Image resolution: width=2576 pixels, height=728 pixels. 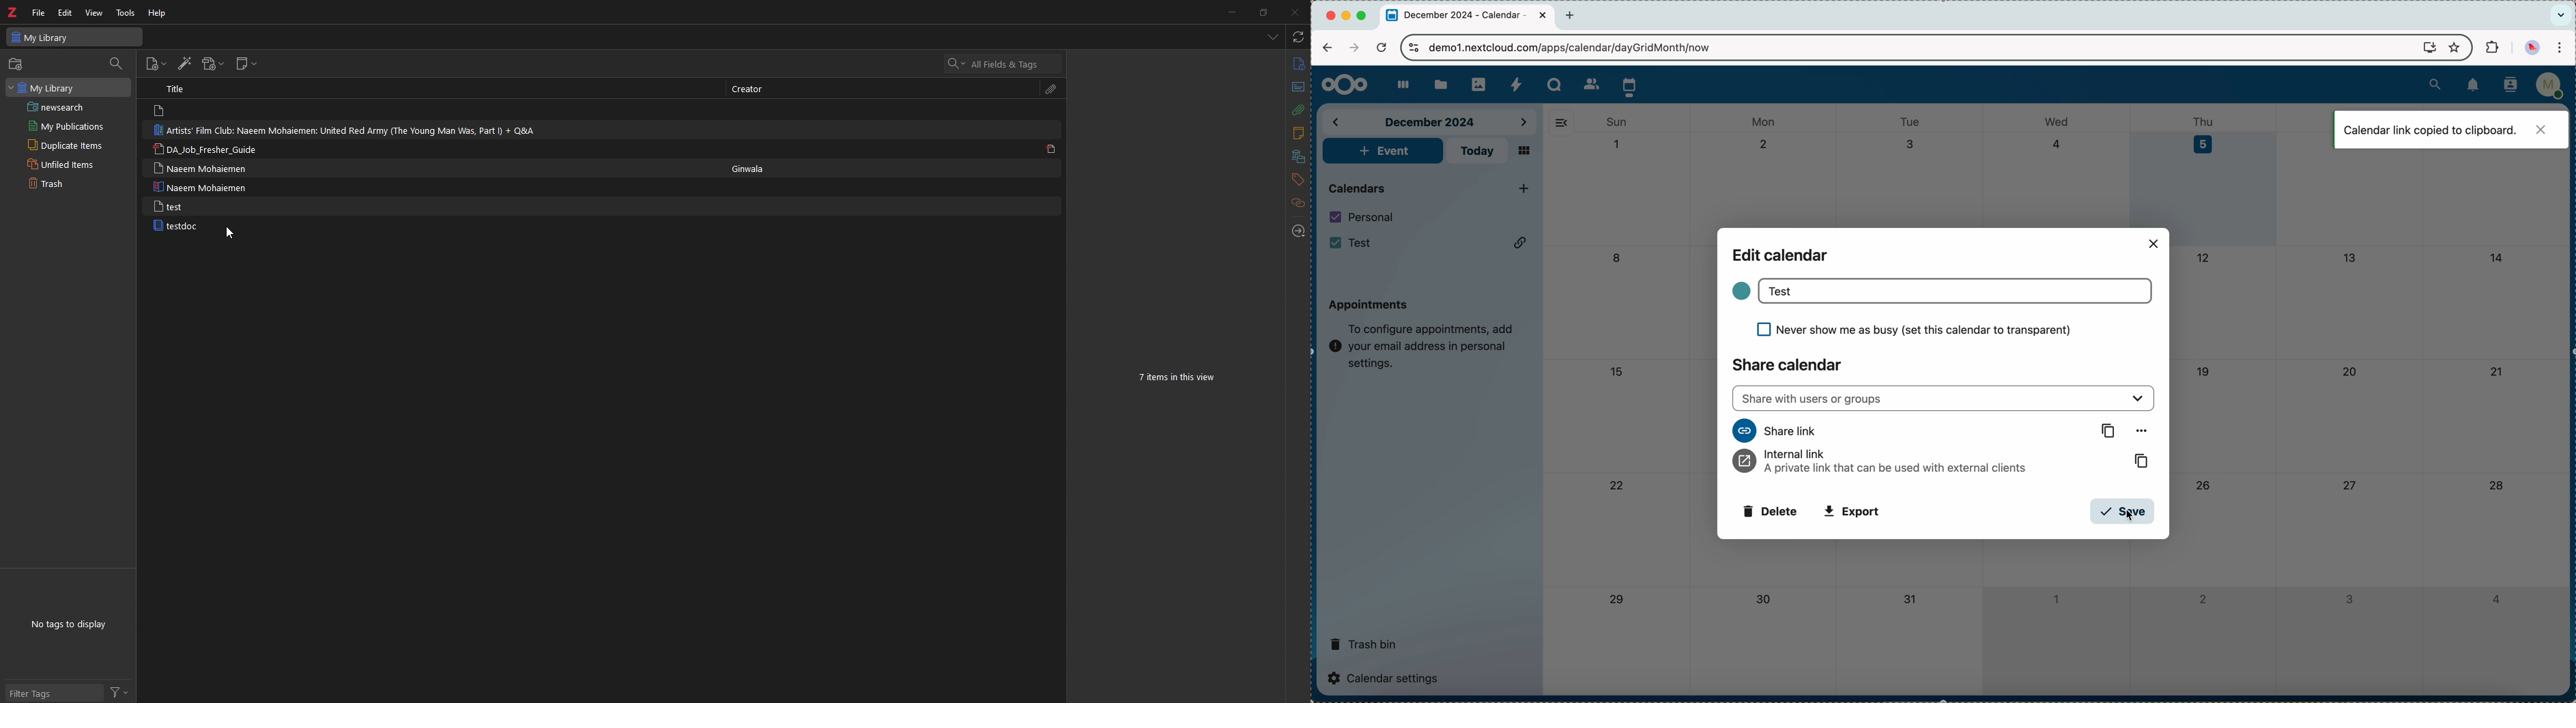 What do you see at coordinates (1263, 12) in the screenshot?
I see `resize` at bounding box center [1263, 12].